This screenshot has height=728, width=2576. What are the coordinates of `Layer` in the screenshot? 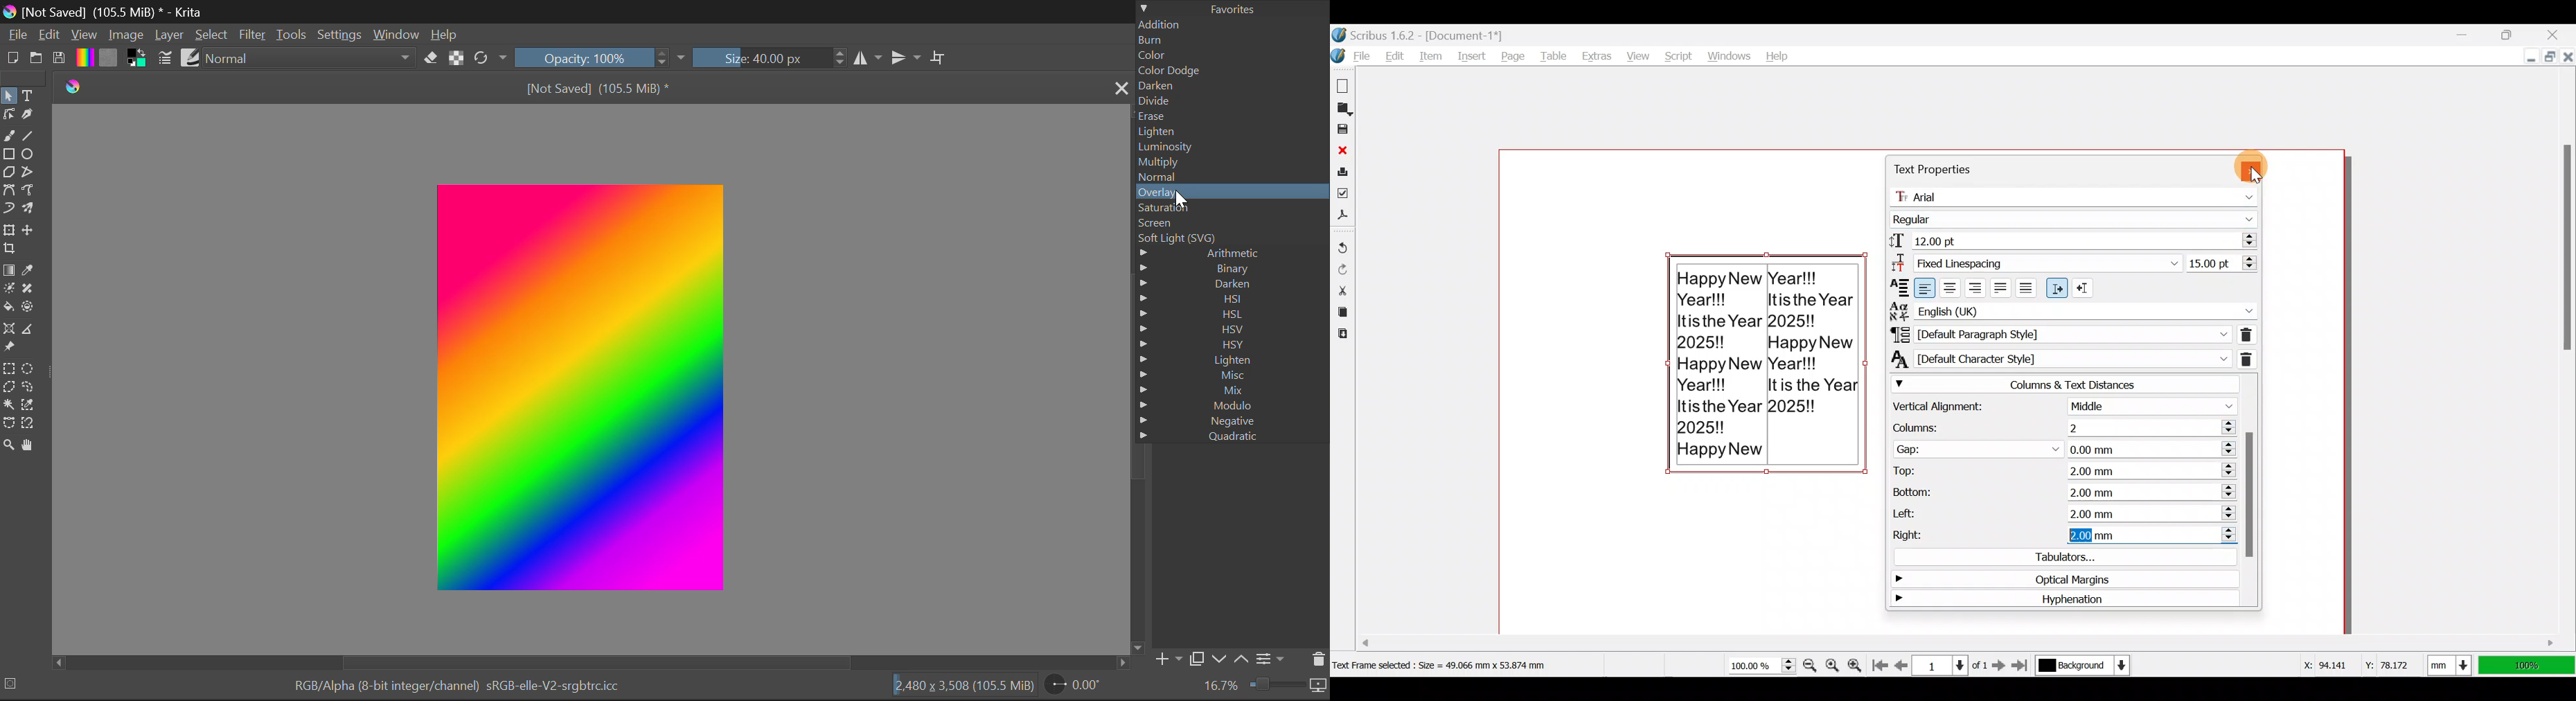 It's located at (169, 38).